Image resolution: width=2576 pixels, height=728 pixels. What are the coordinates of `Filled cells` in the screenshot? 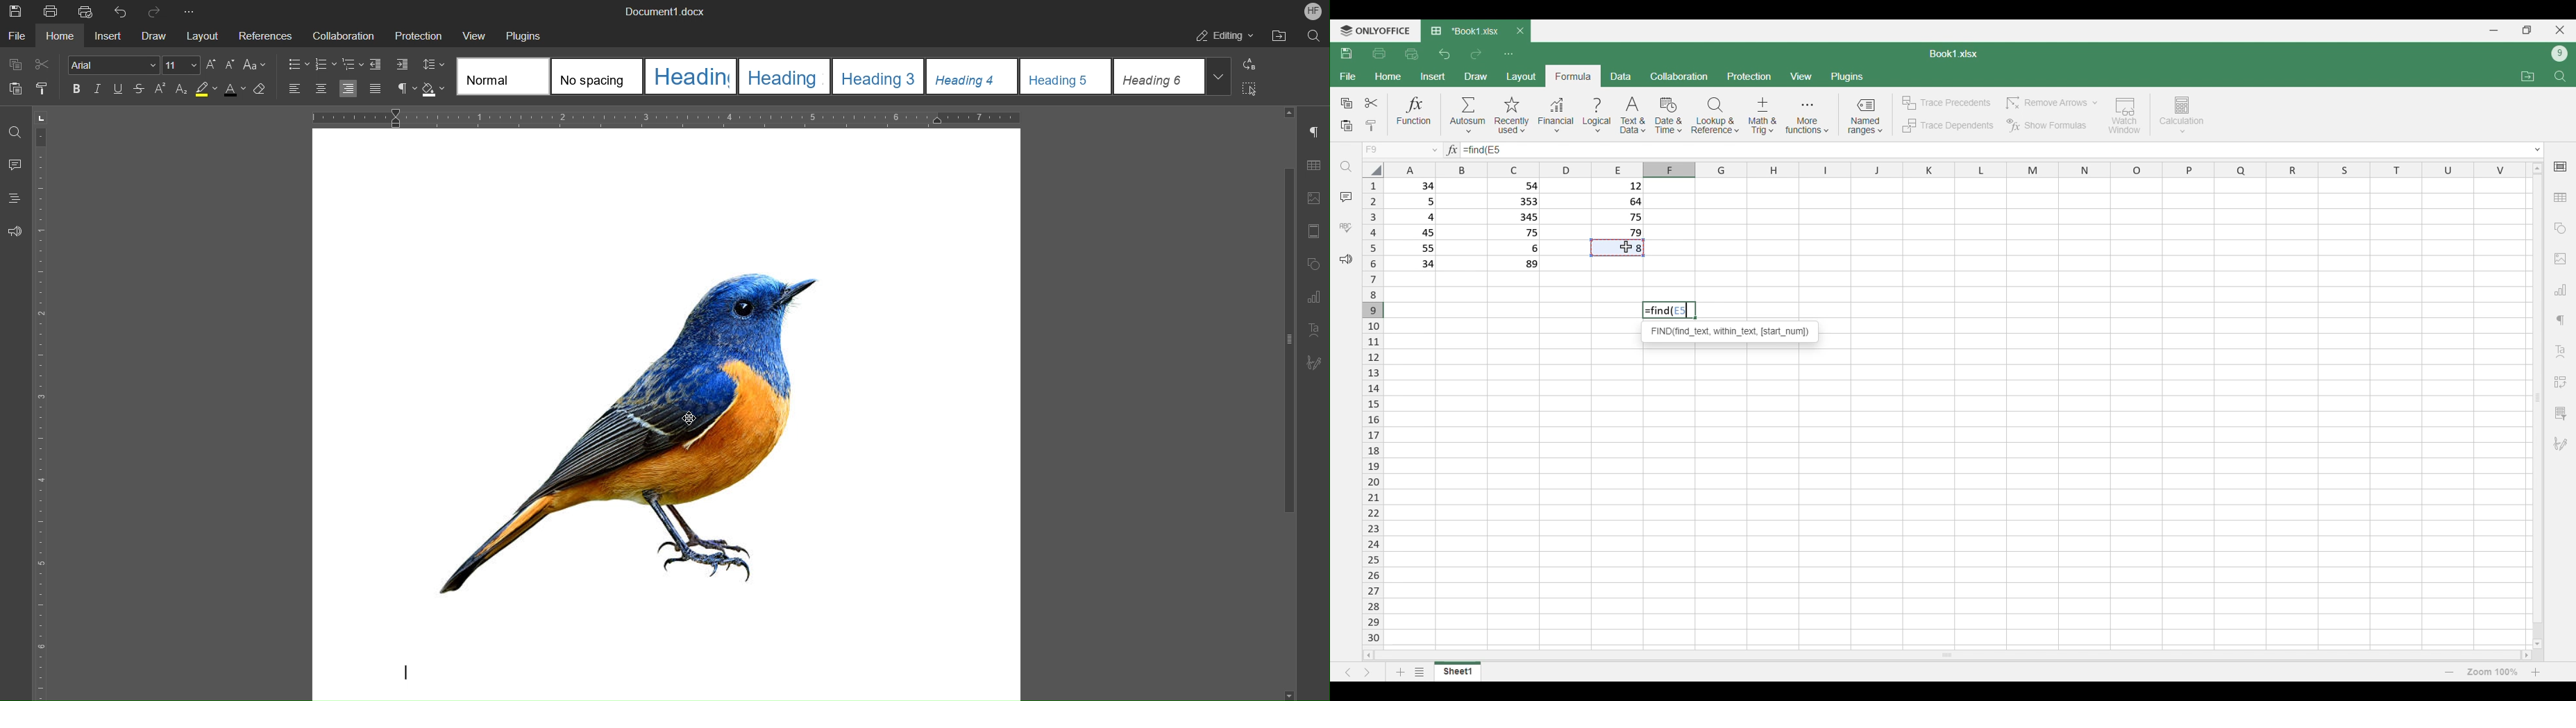 It's located at (1618, 208).